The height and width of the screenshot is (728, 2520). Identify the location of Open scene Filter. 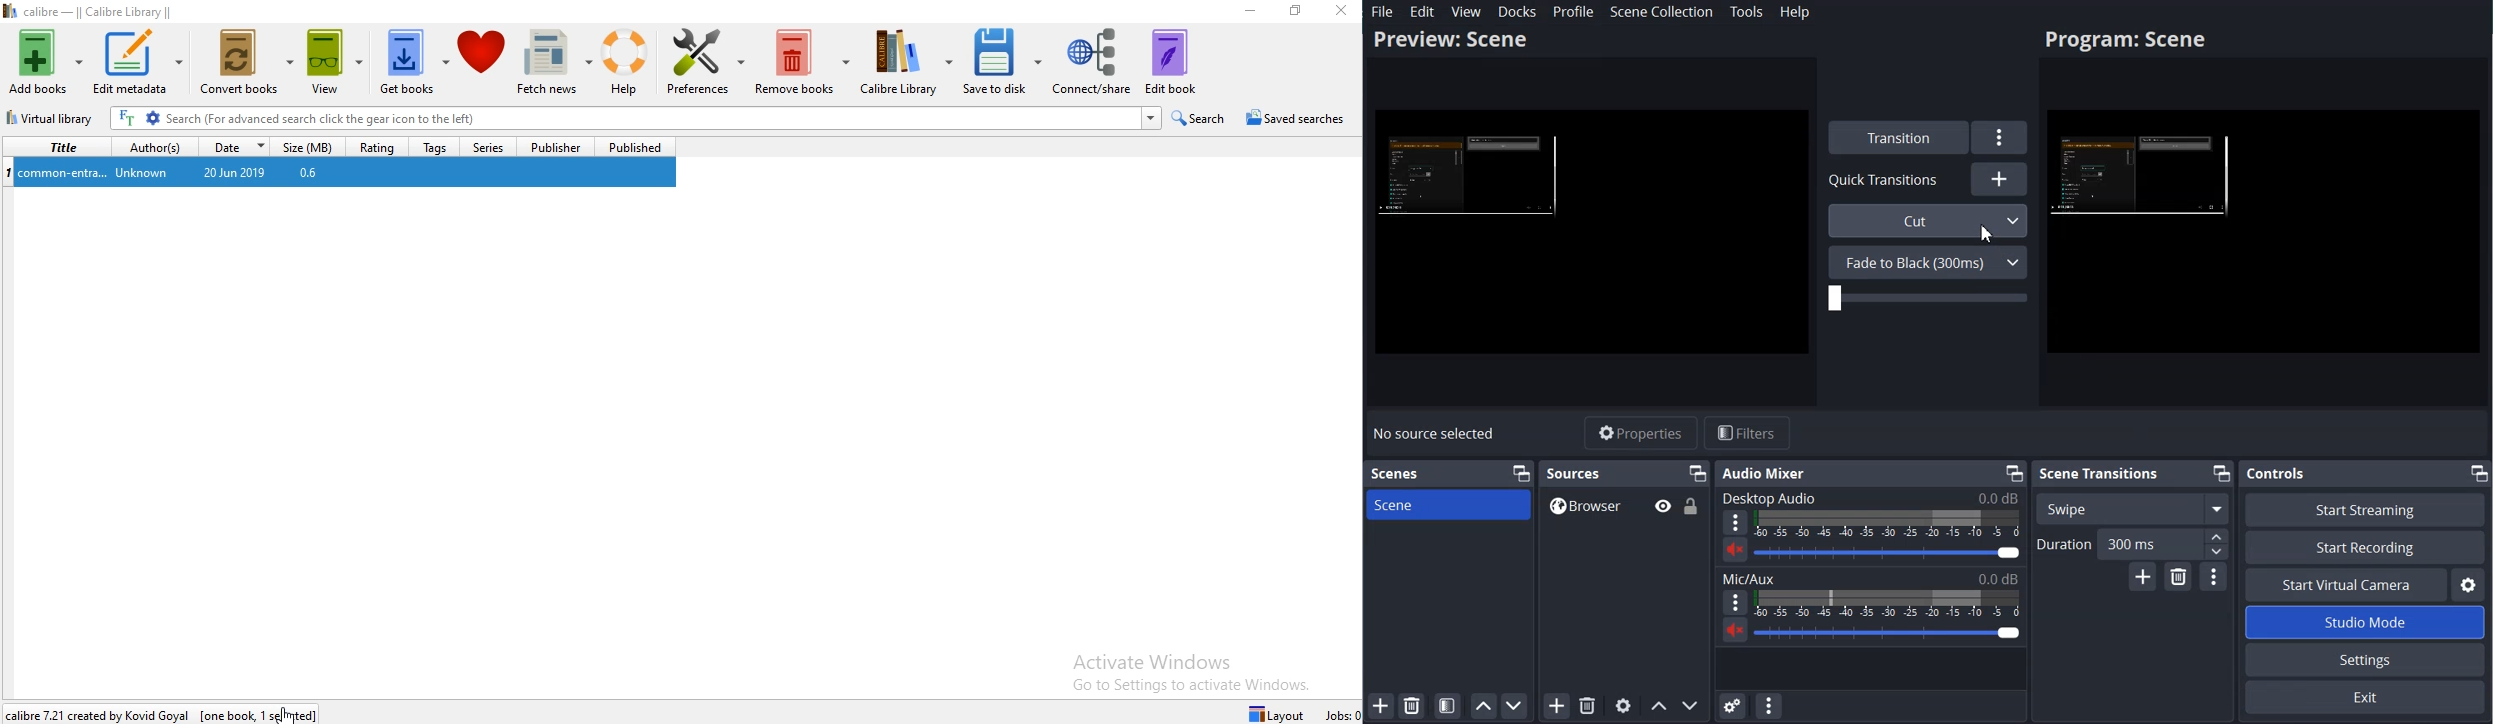
(1447, 707).